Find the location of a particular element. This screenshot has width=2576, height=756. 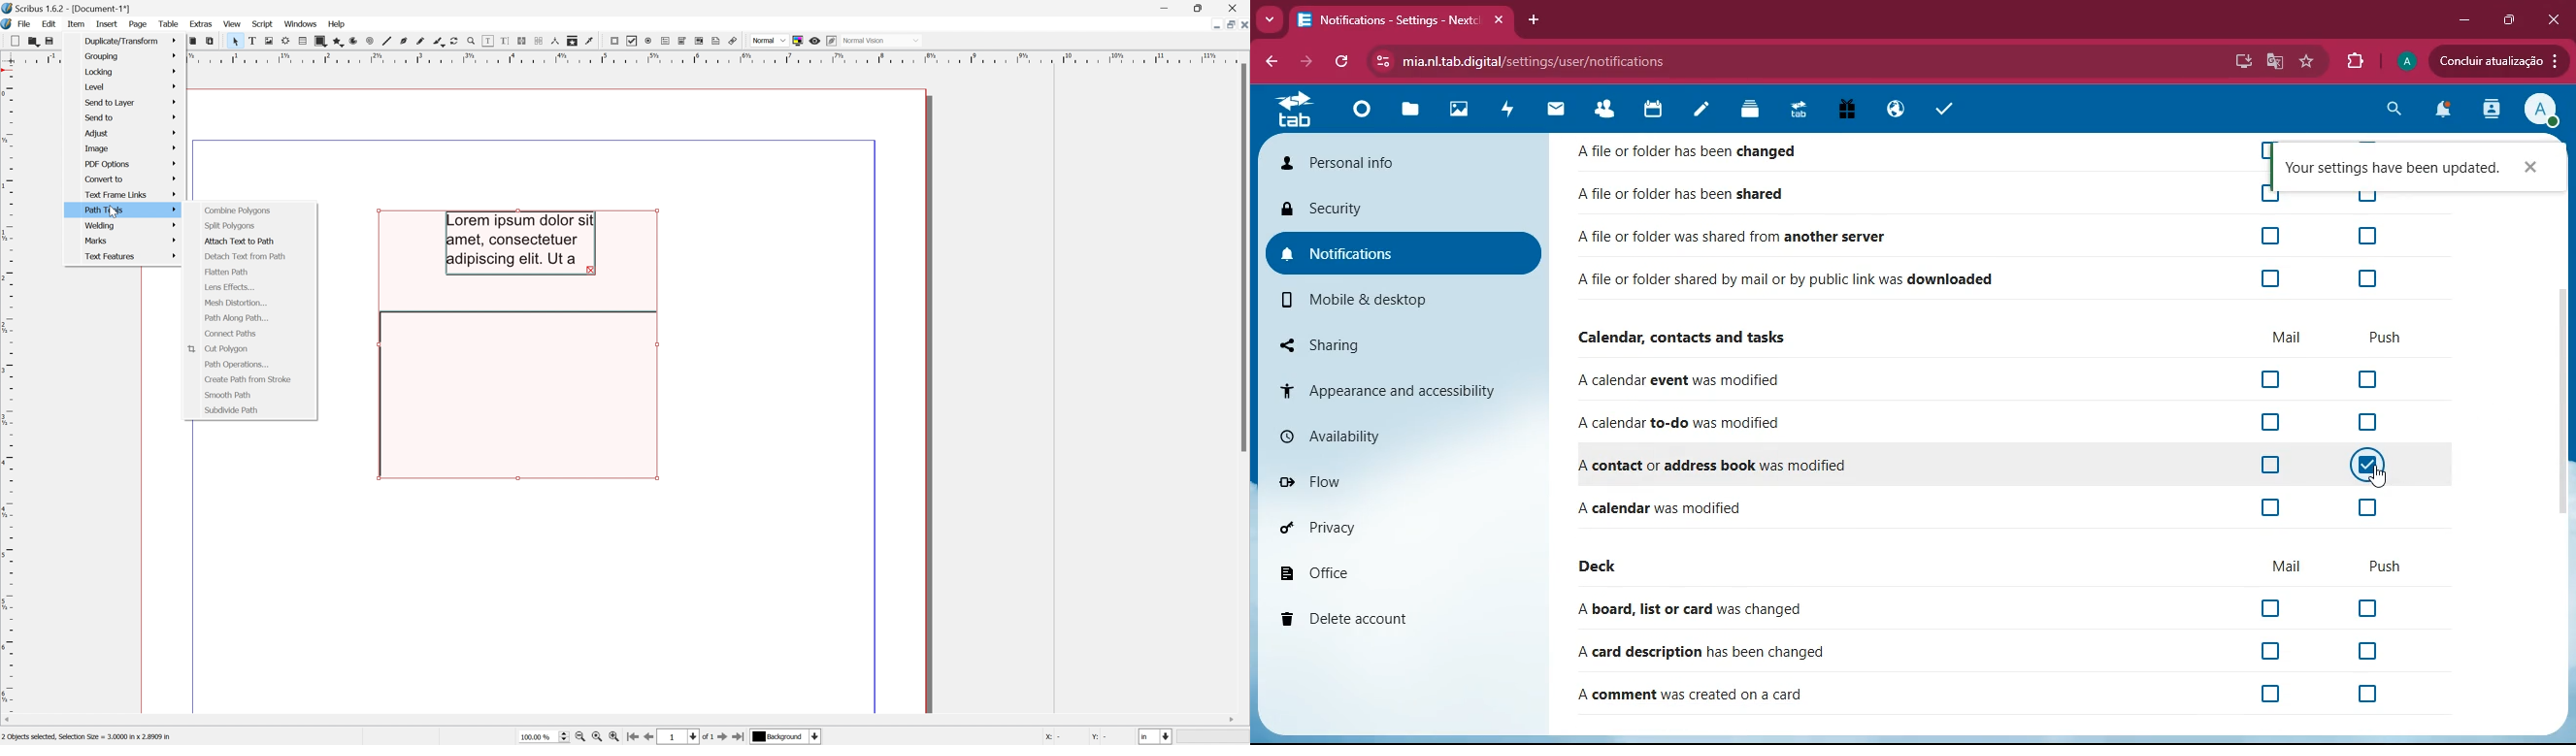

Page is located at coordinates (138, 25).